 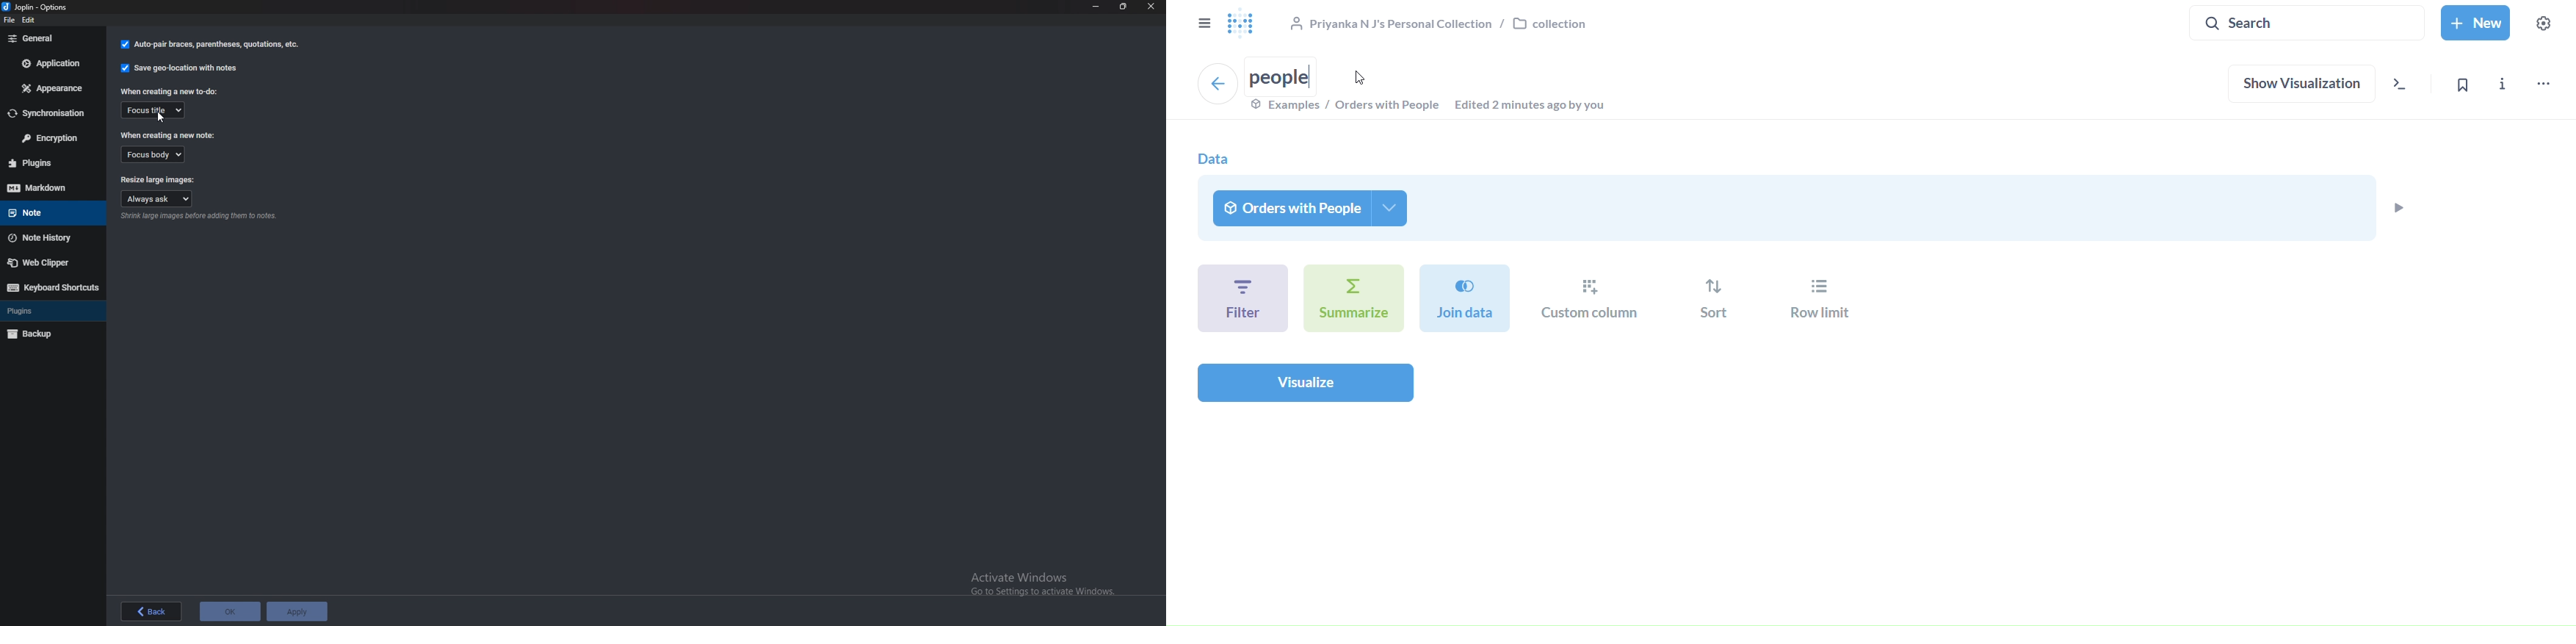 What do you see at coordinates (201, 216) in the screenshot?
I see `Info` at bounding box center [201, 216].